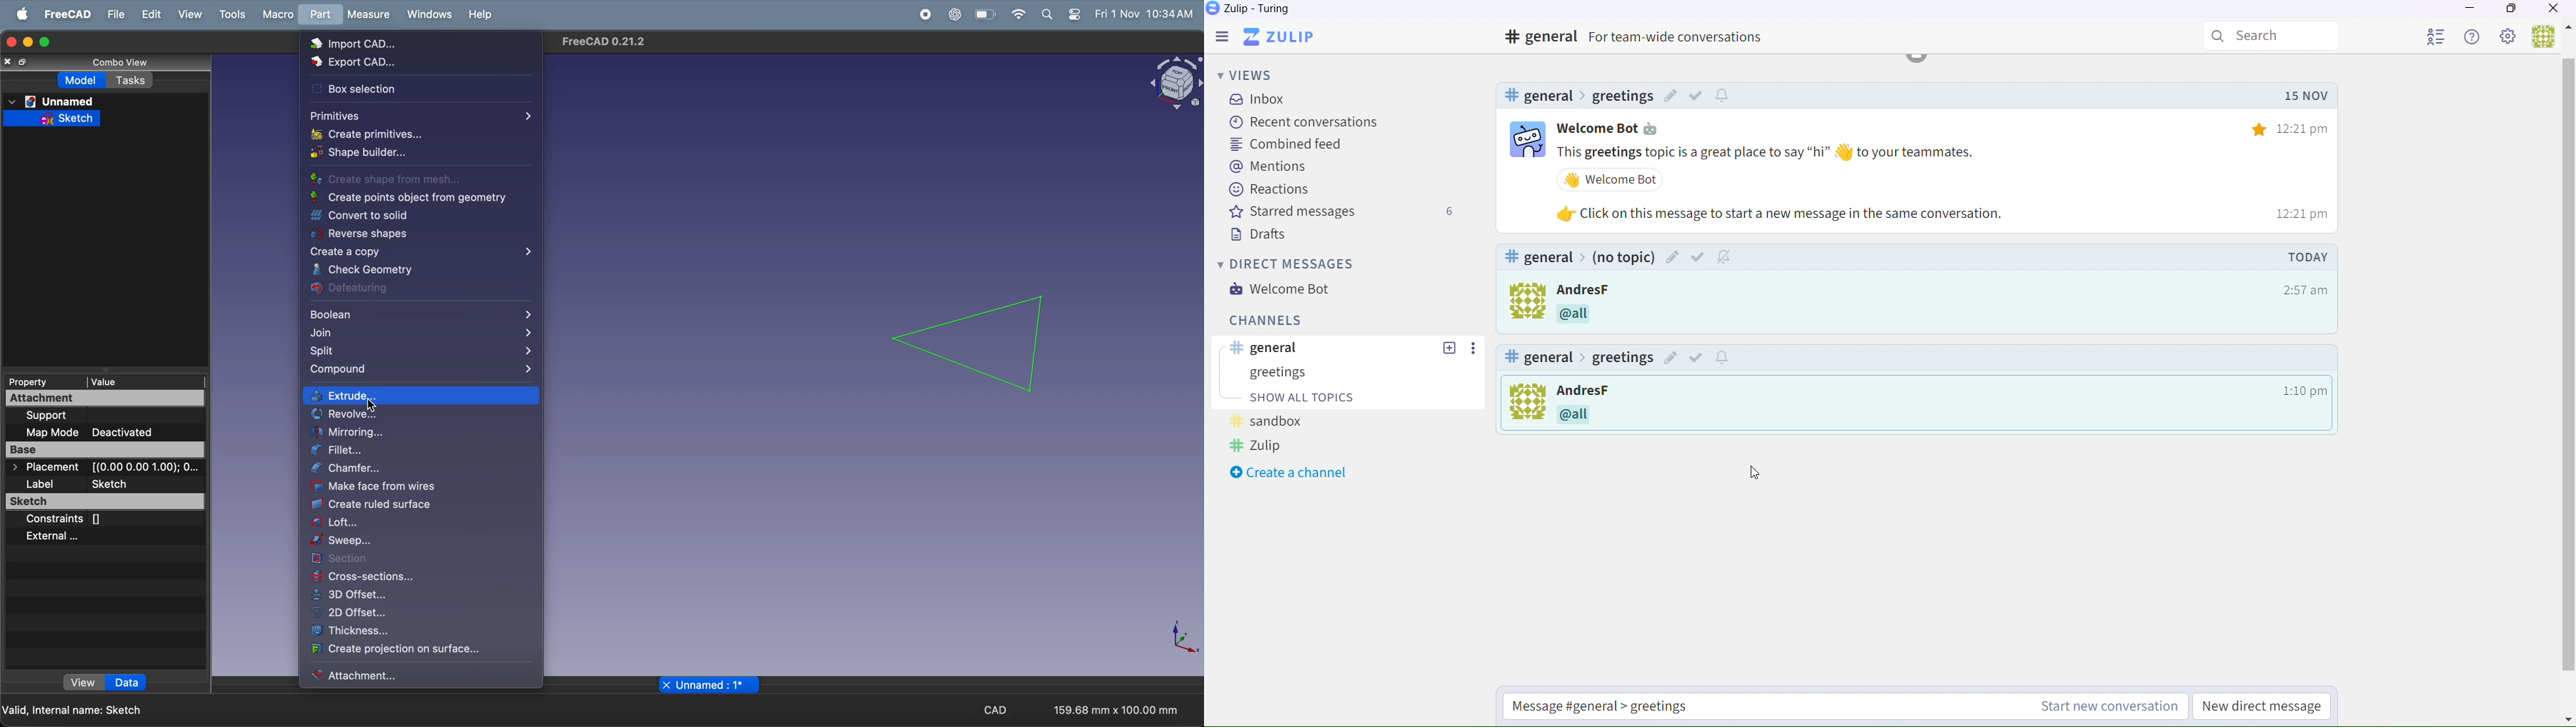 The height and width of the screenshot is (728, 2576). I want to click on base, so click(105, 451).